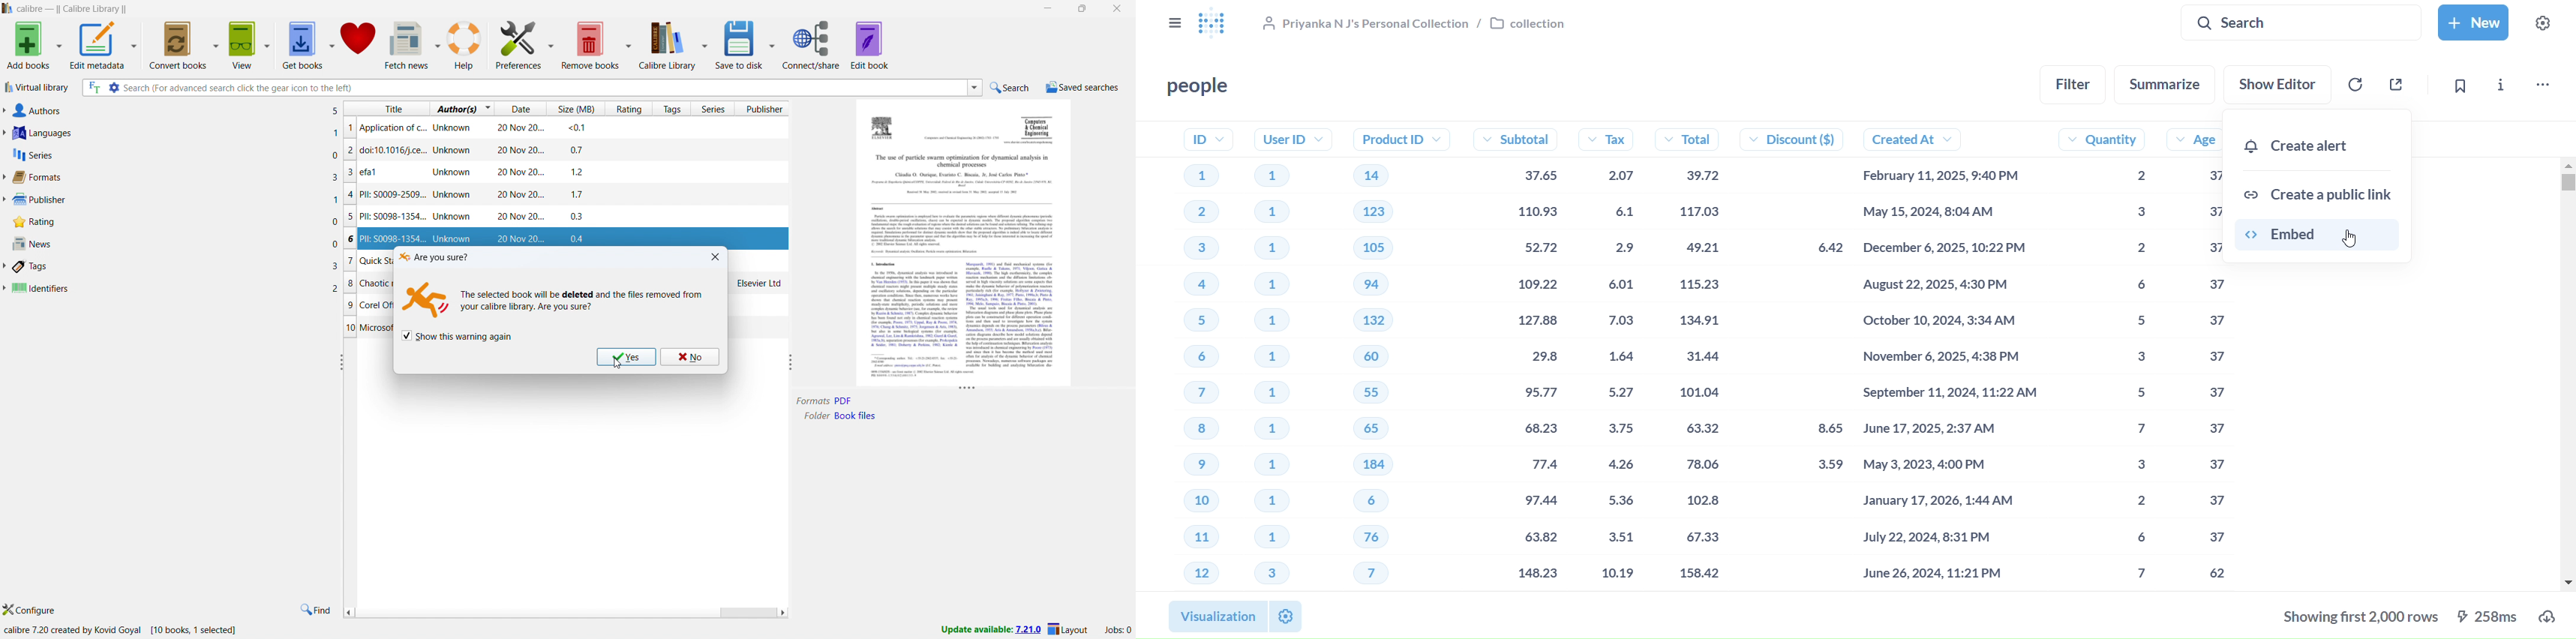  Describe the element at coordinates (1049, 7) in the screenshot. I see `minimize` at that location.